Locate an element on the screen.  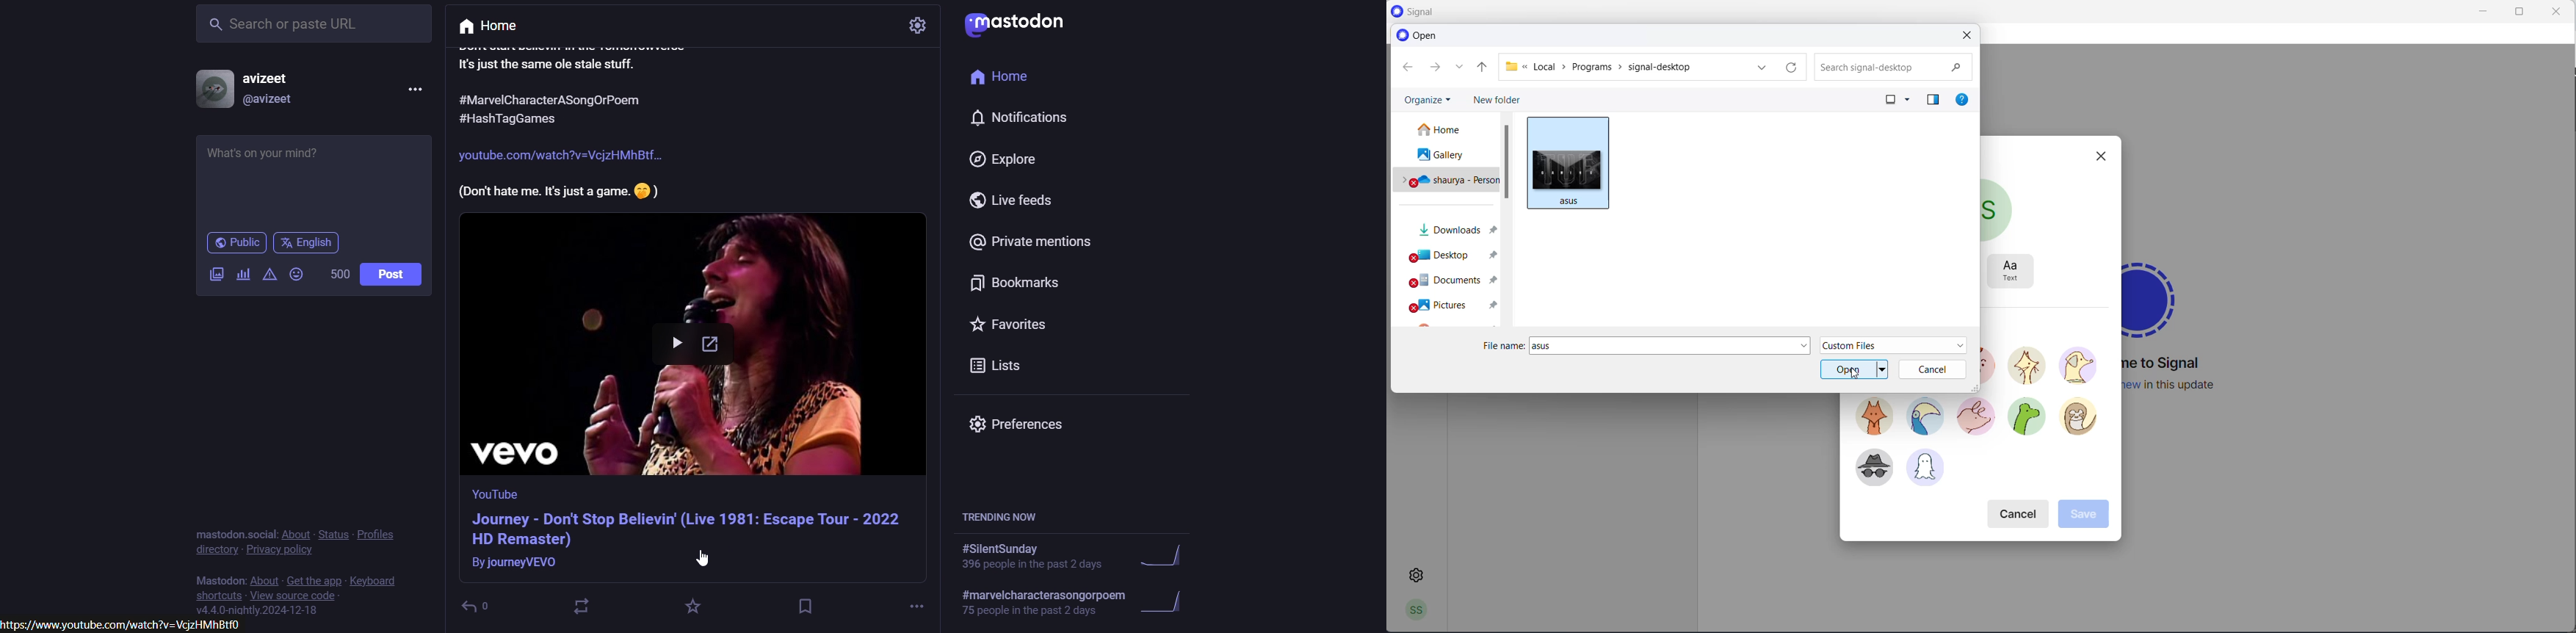
file name dropdown button is located at coordinates (1804, 346).